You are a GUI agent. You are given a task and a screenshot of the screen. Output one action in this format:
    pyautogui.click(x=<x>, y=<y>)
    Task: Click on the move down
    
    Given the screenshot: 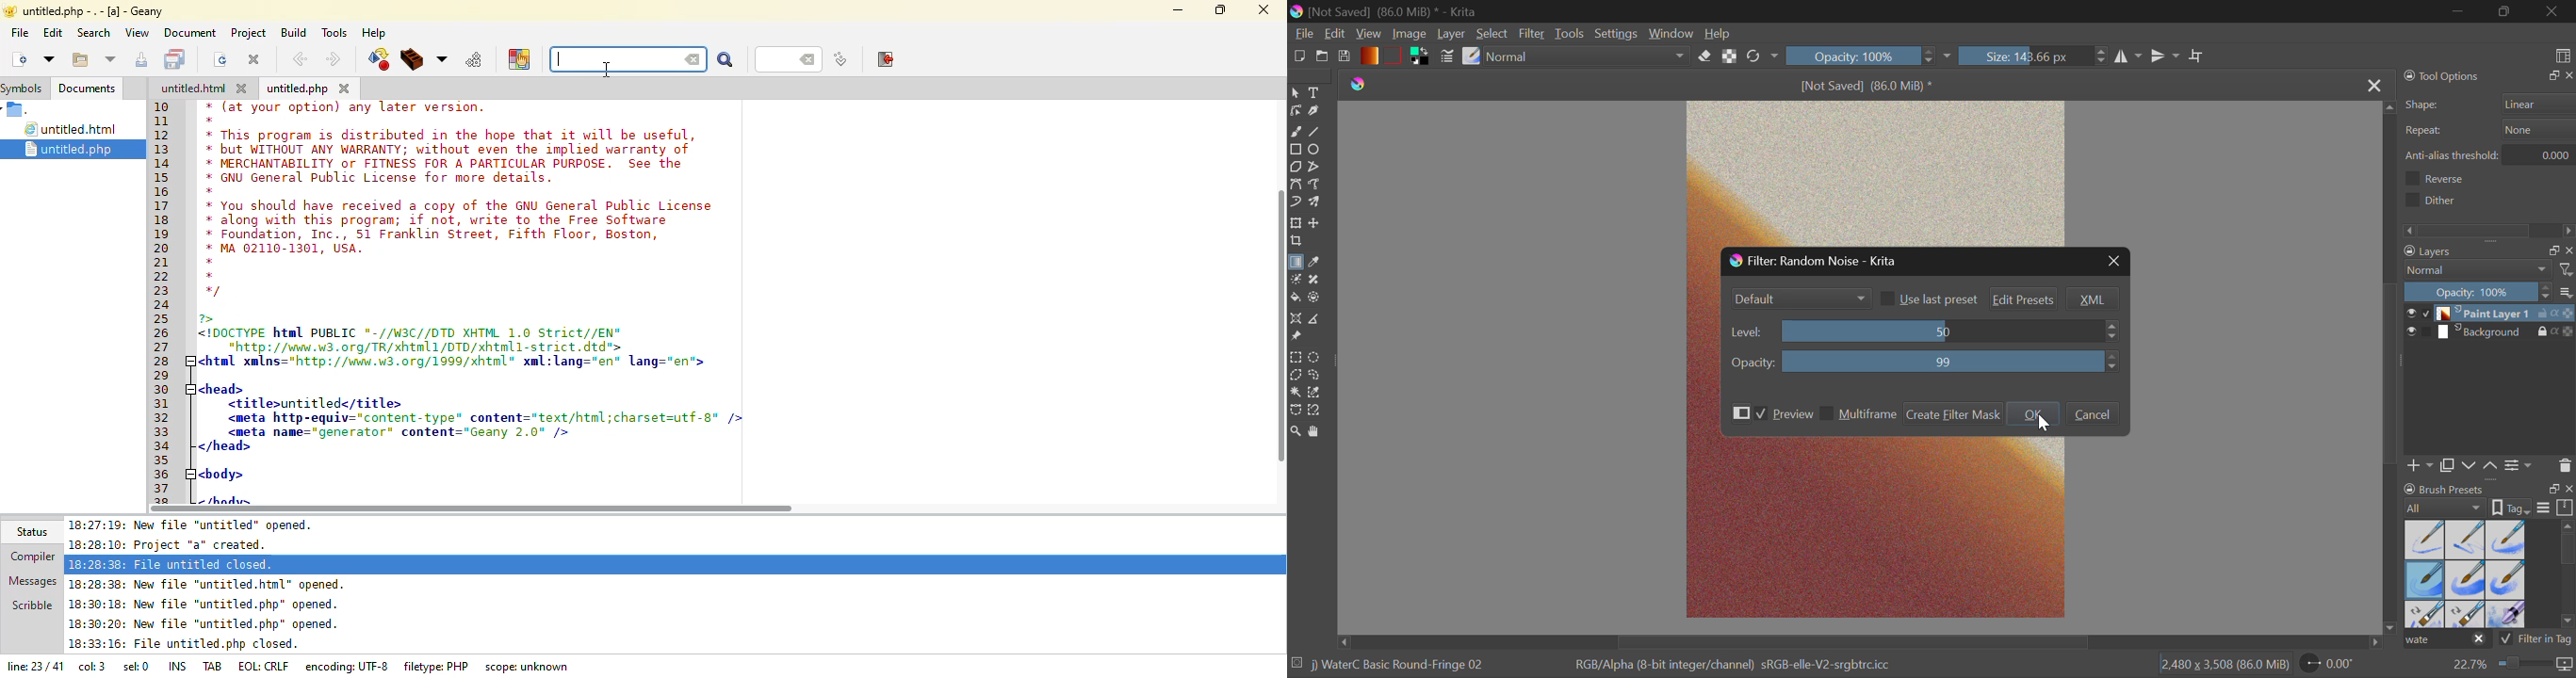 What is the action you would take?
    pyautogui.click(x=2470, y=465)
    